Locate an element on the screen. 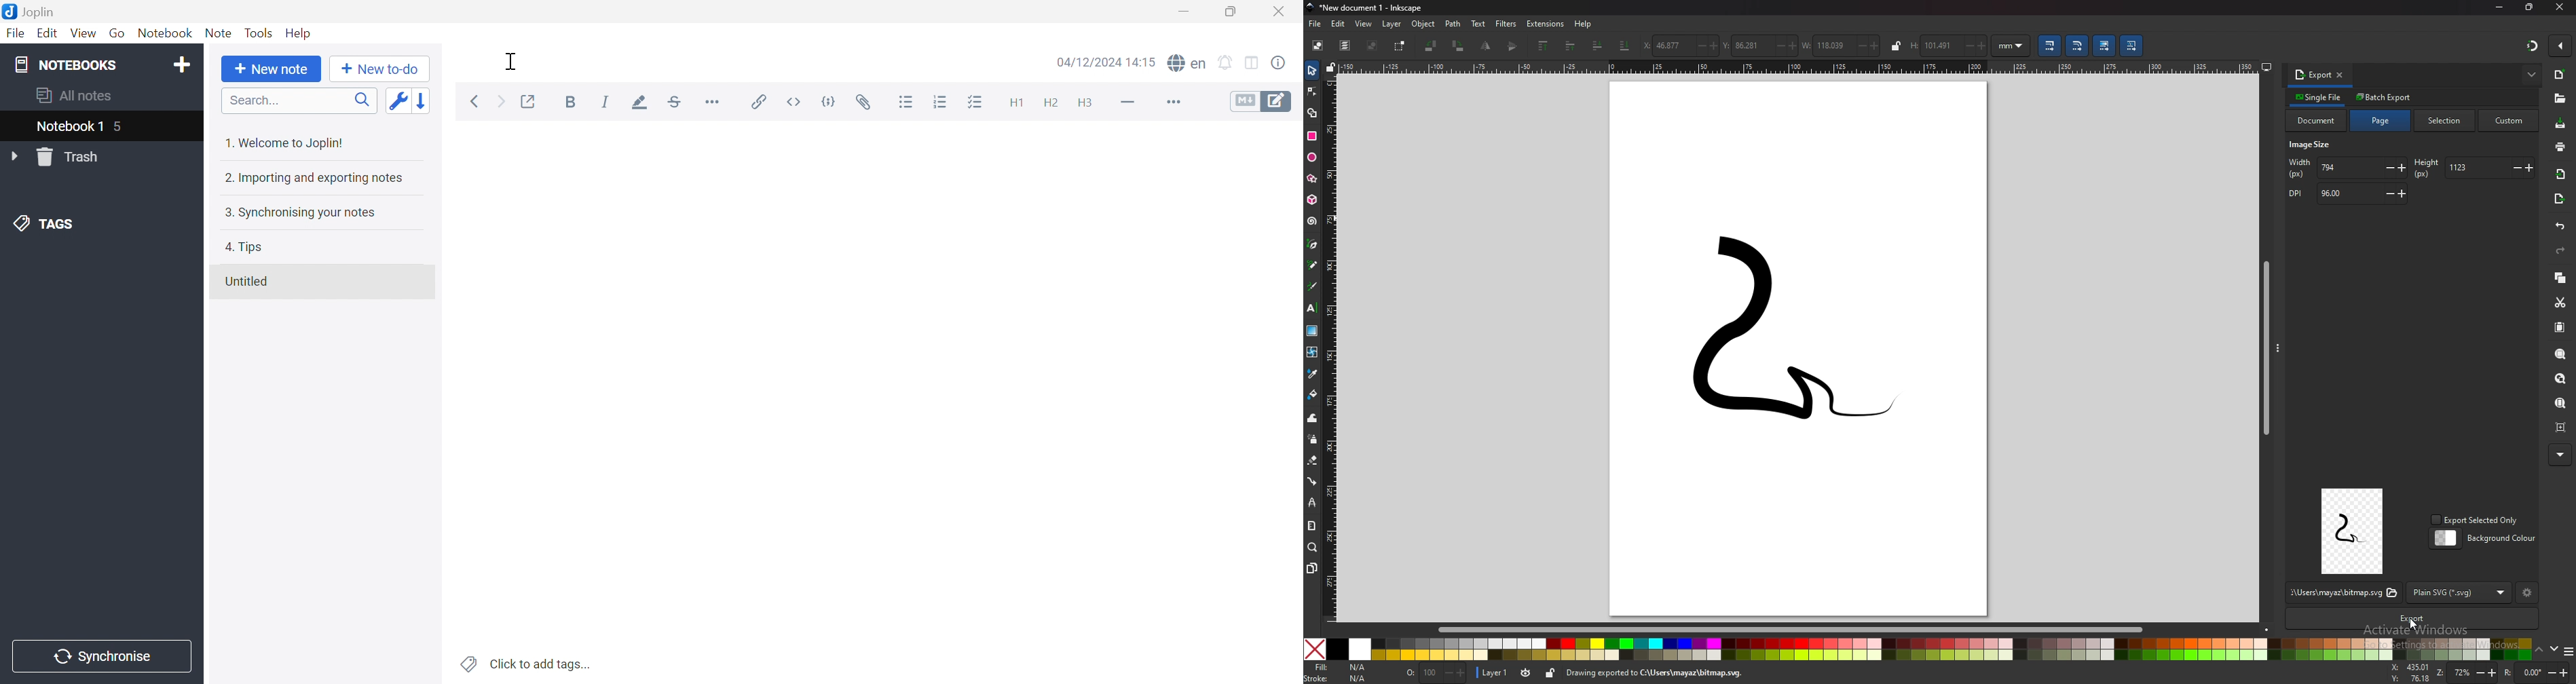 The image size is (2576, 700). Tools is located at coordinates (259, 33).